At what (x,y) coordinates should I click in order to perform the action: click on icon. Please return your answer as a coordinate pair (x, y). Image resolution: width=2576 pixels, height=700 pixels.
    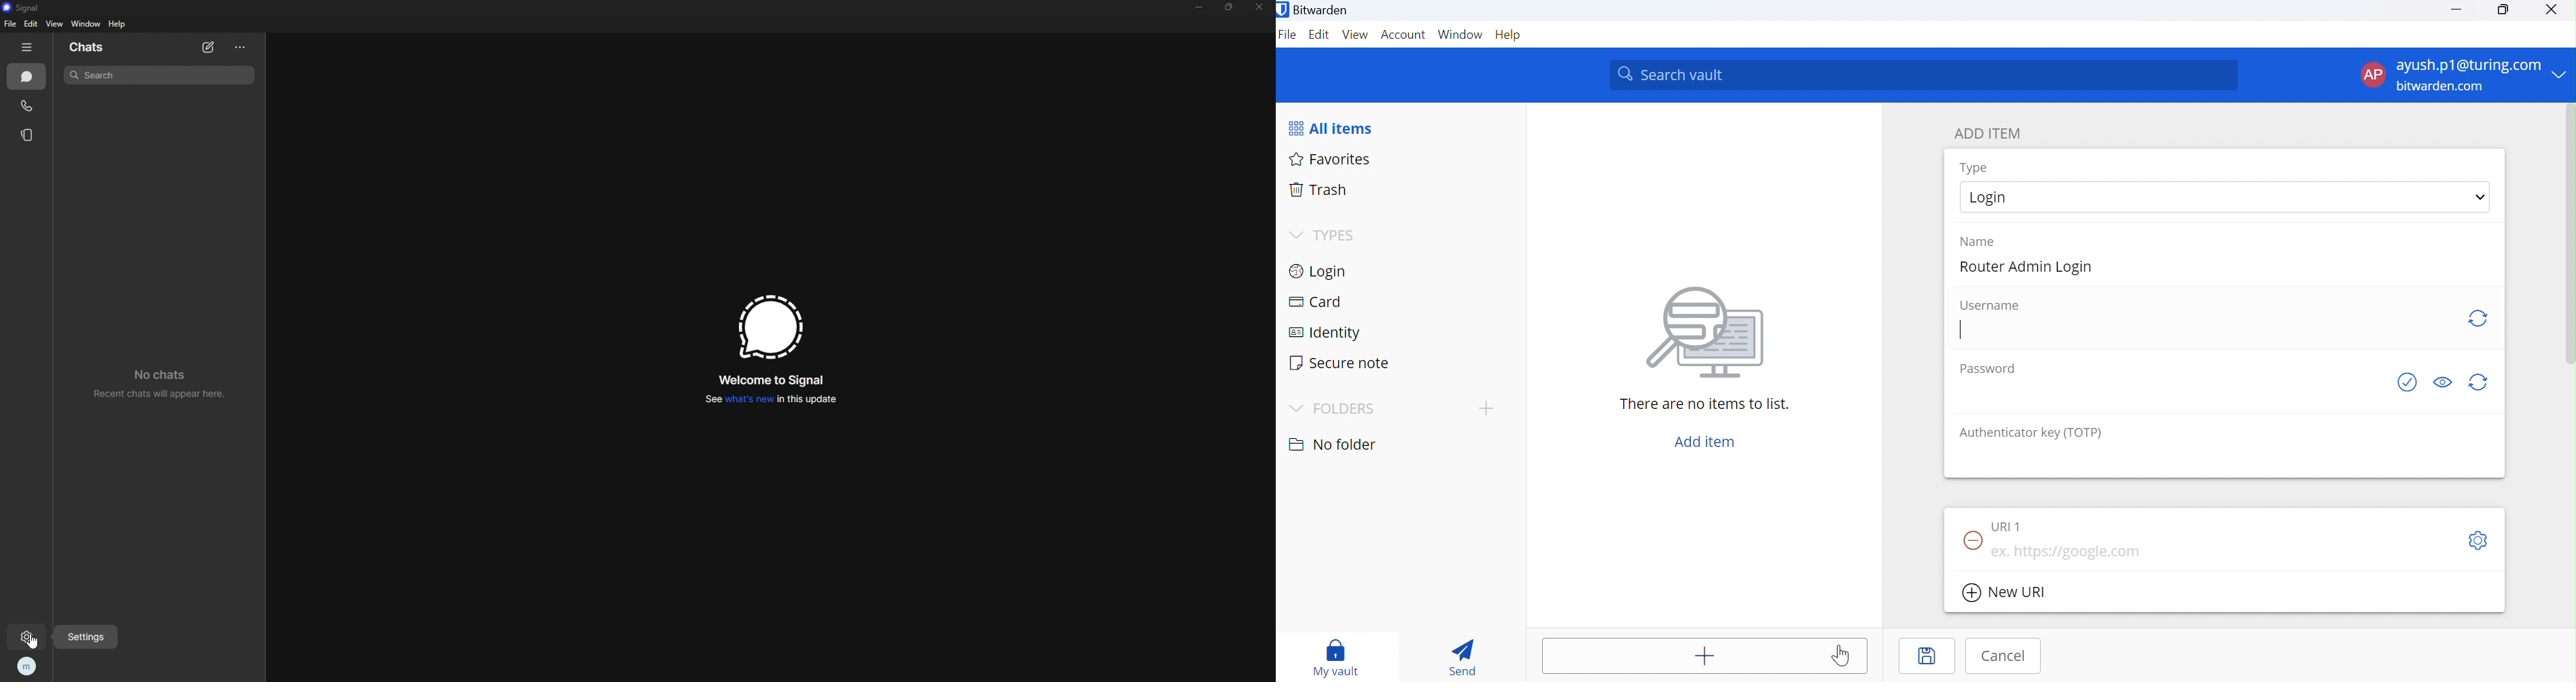
    Looking at the image, I should click on (1705, 330).